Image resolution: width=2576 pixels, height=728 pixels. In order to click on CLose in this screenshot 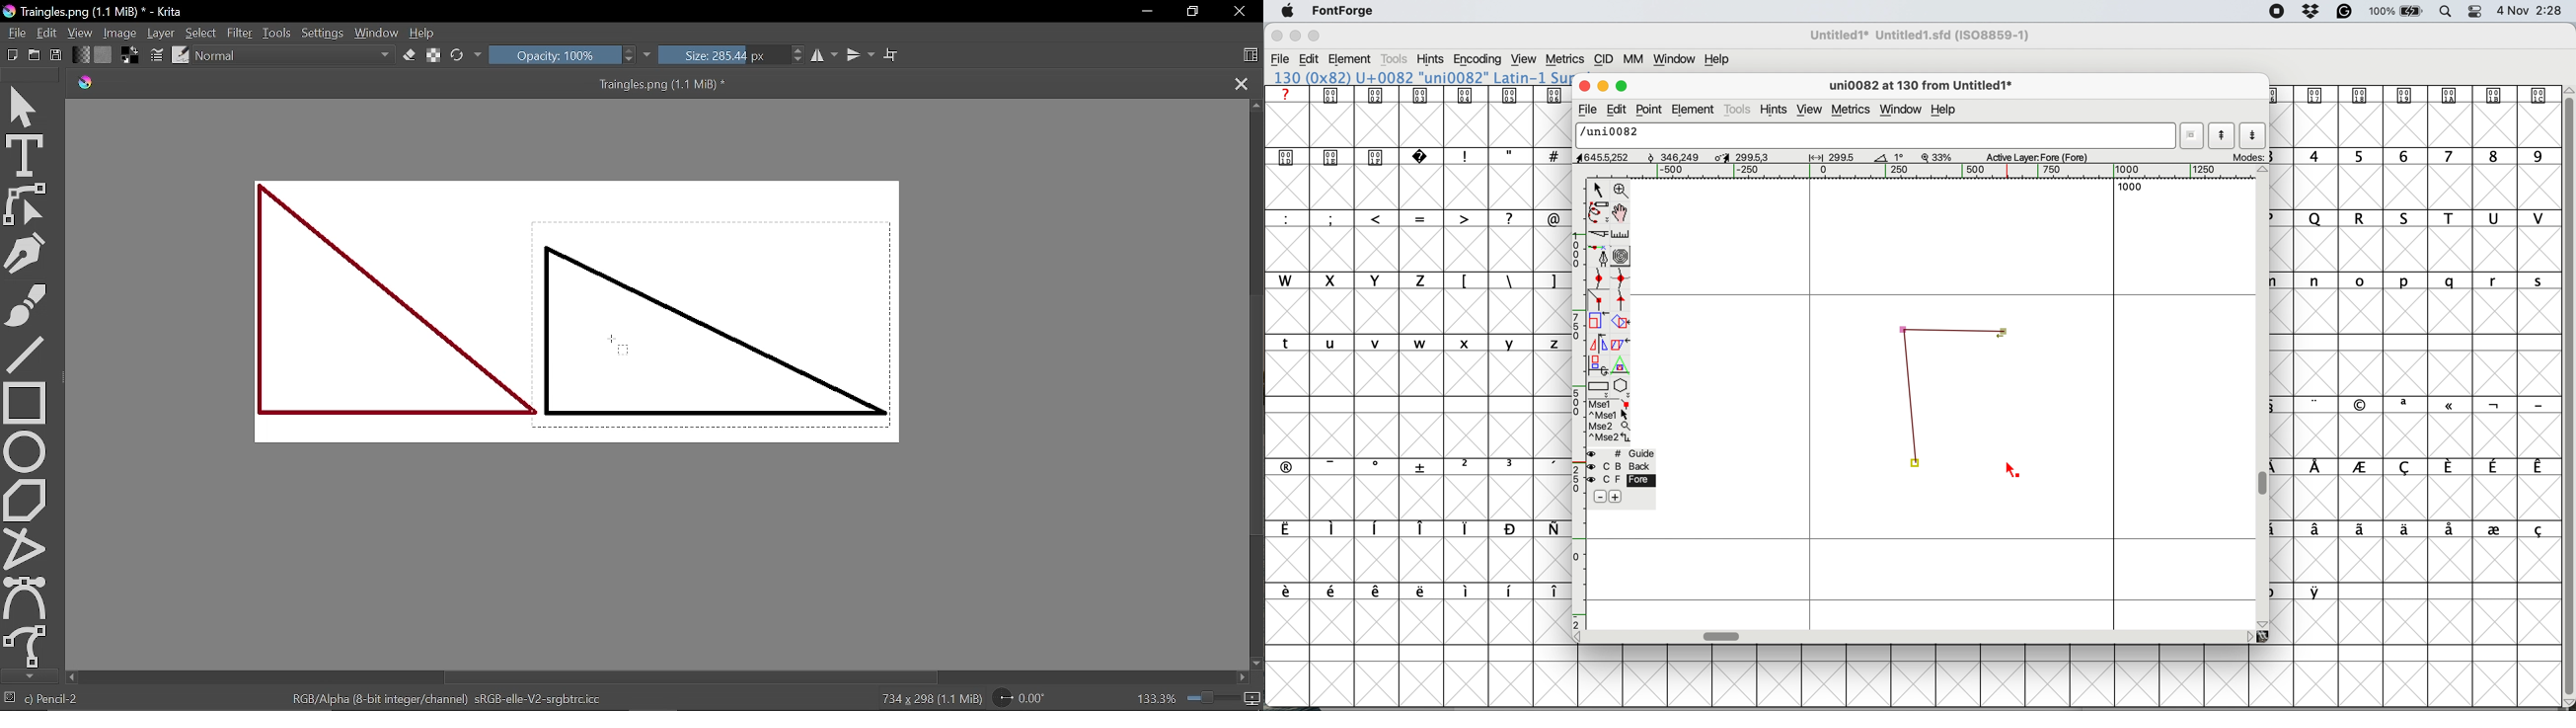, I will do `click(1240, 12)`.